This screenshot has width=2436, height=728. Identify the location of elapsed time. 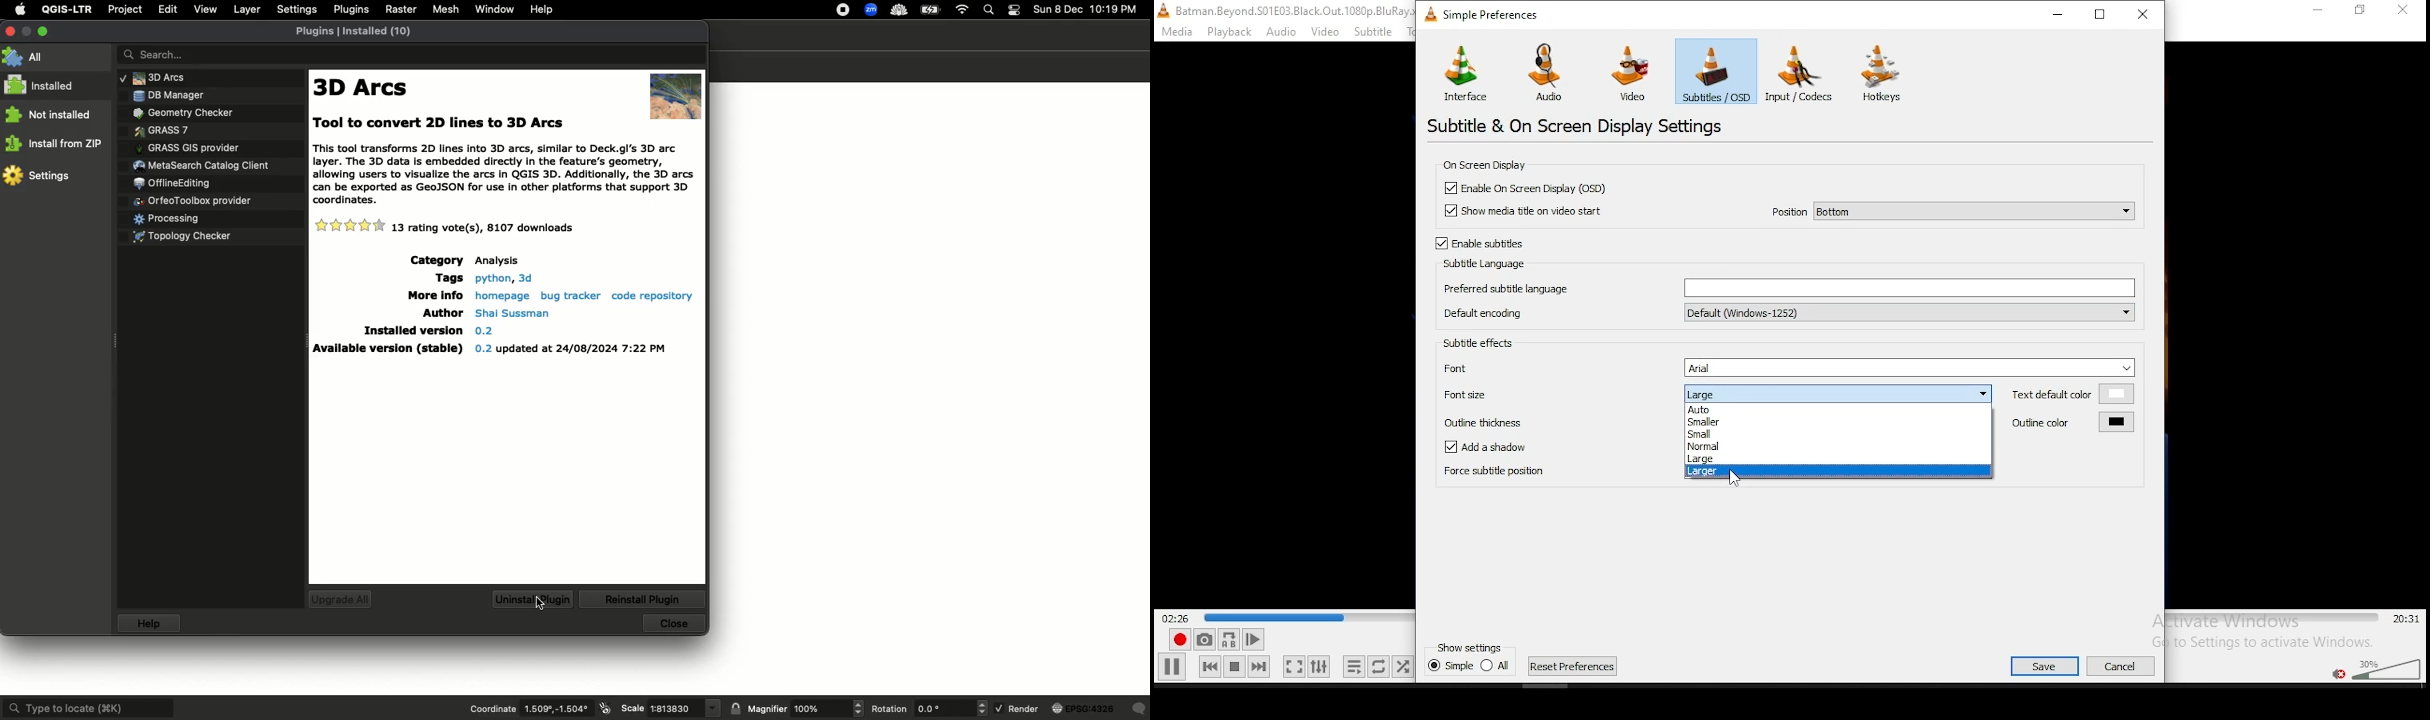
(1177, 616).